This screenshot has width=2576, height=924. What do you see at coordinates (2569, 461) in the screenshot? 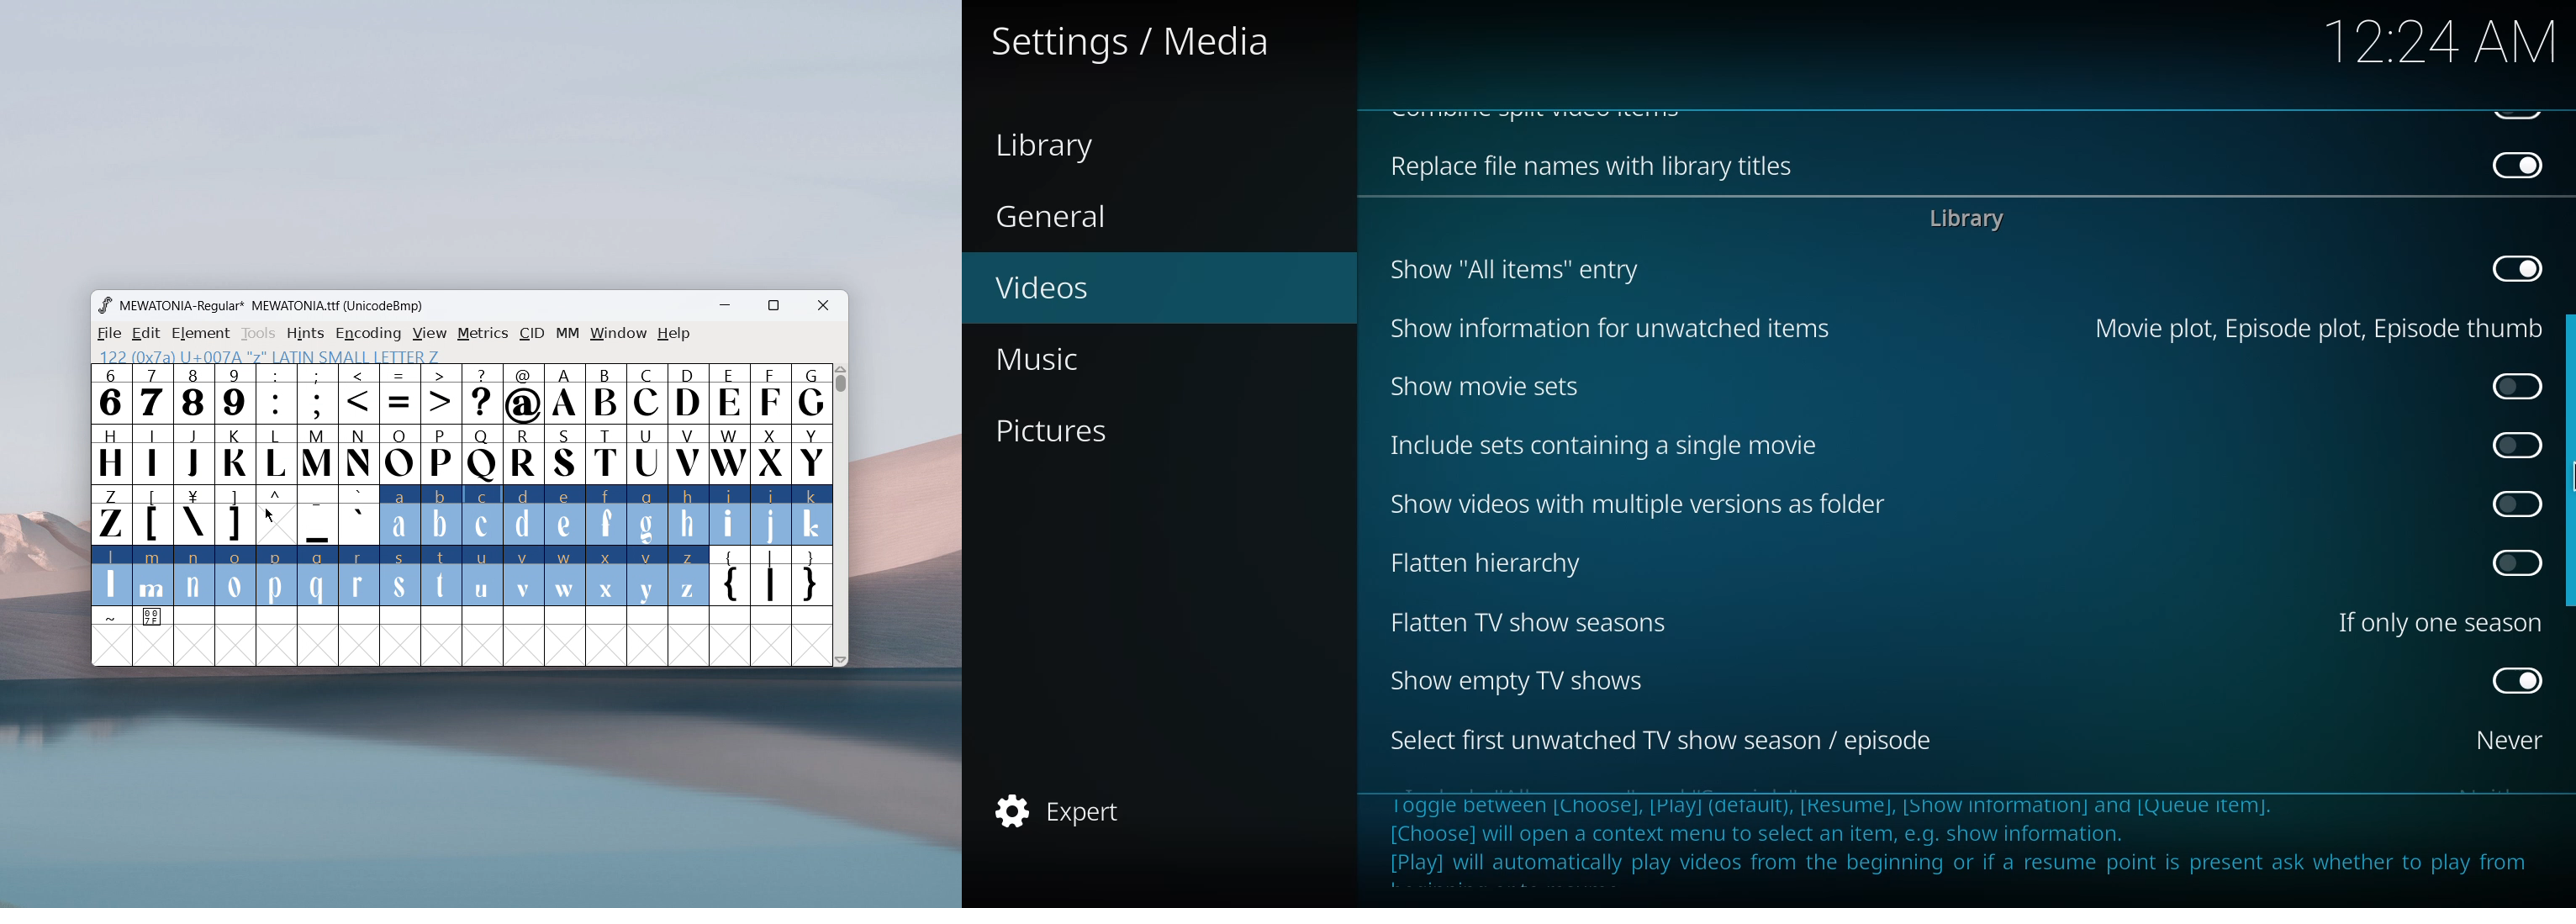
I see `drag` at bounding box center [2569, 461].